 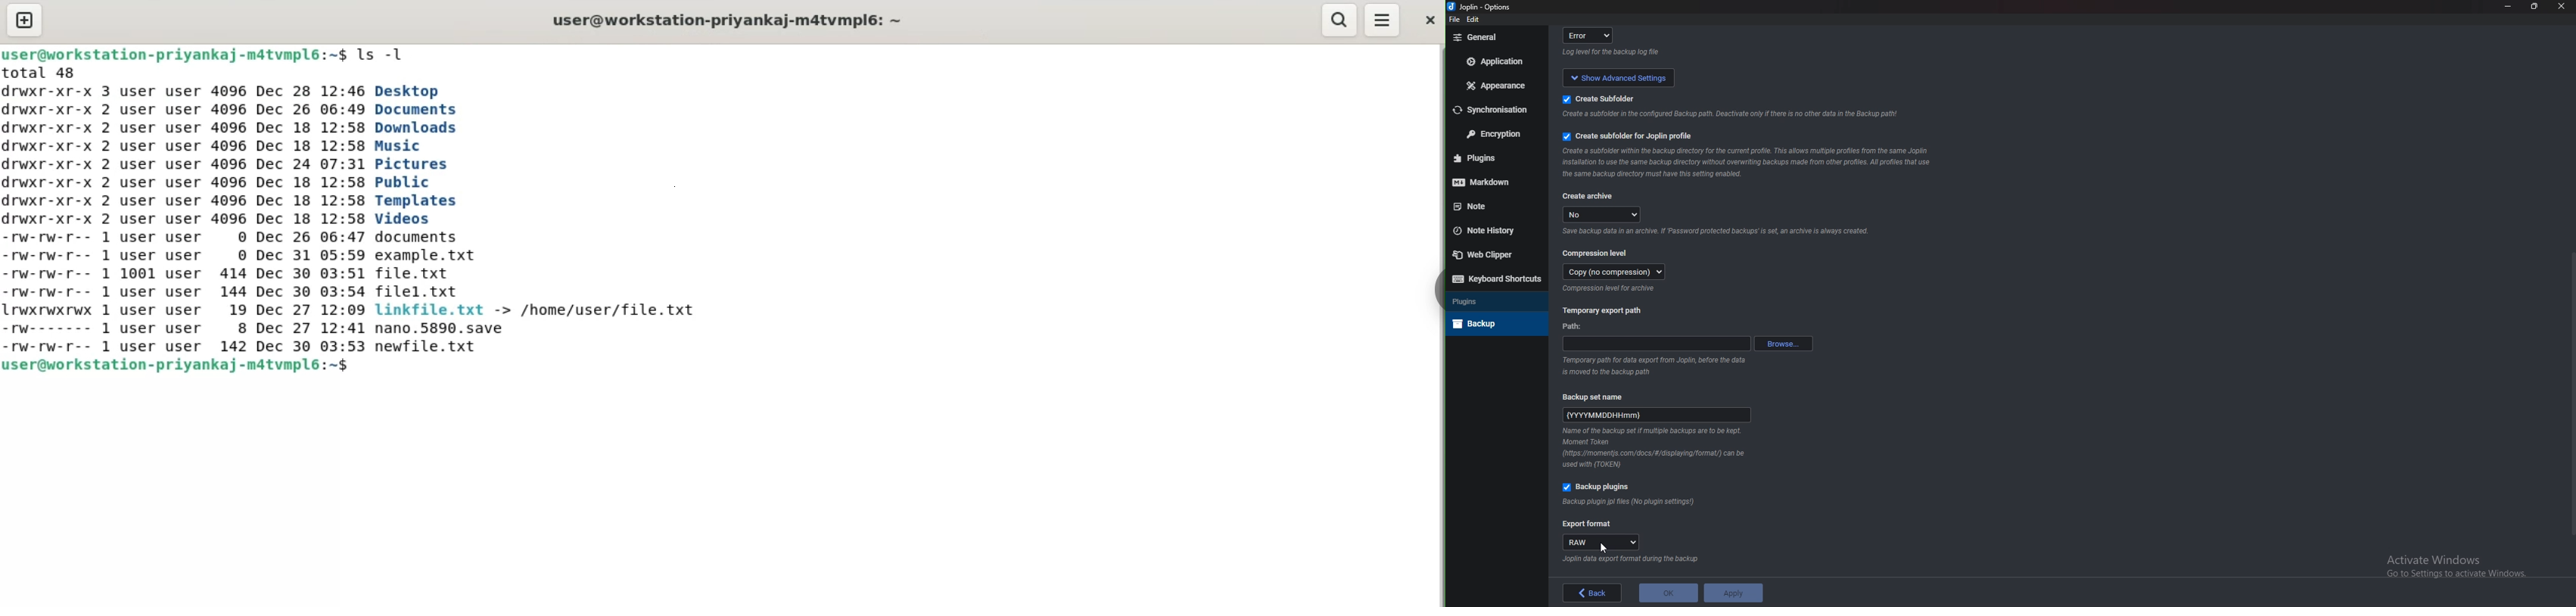 I want to click on file, so click(x=1455, y=20).